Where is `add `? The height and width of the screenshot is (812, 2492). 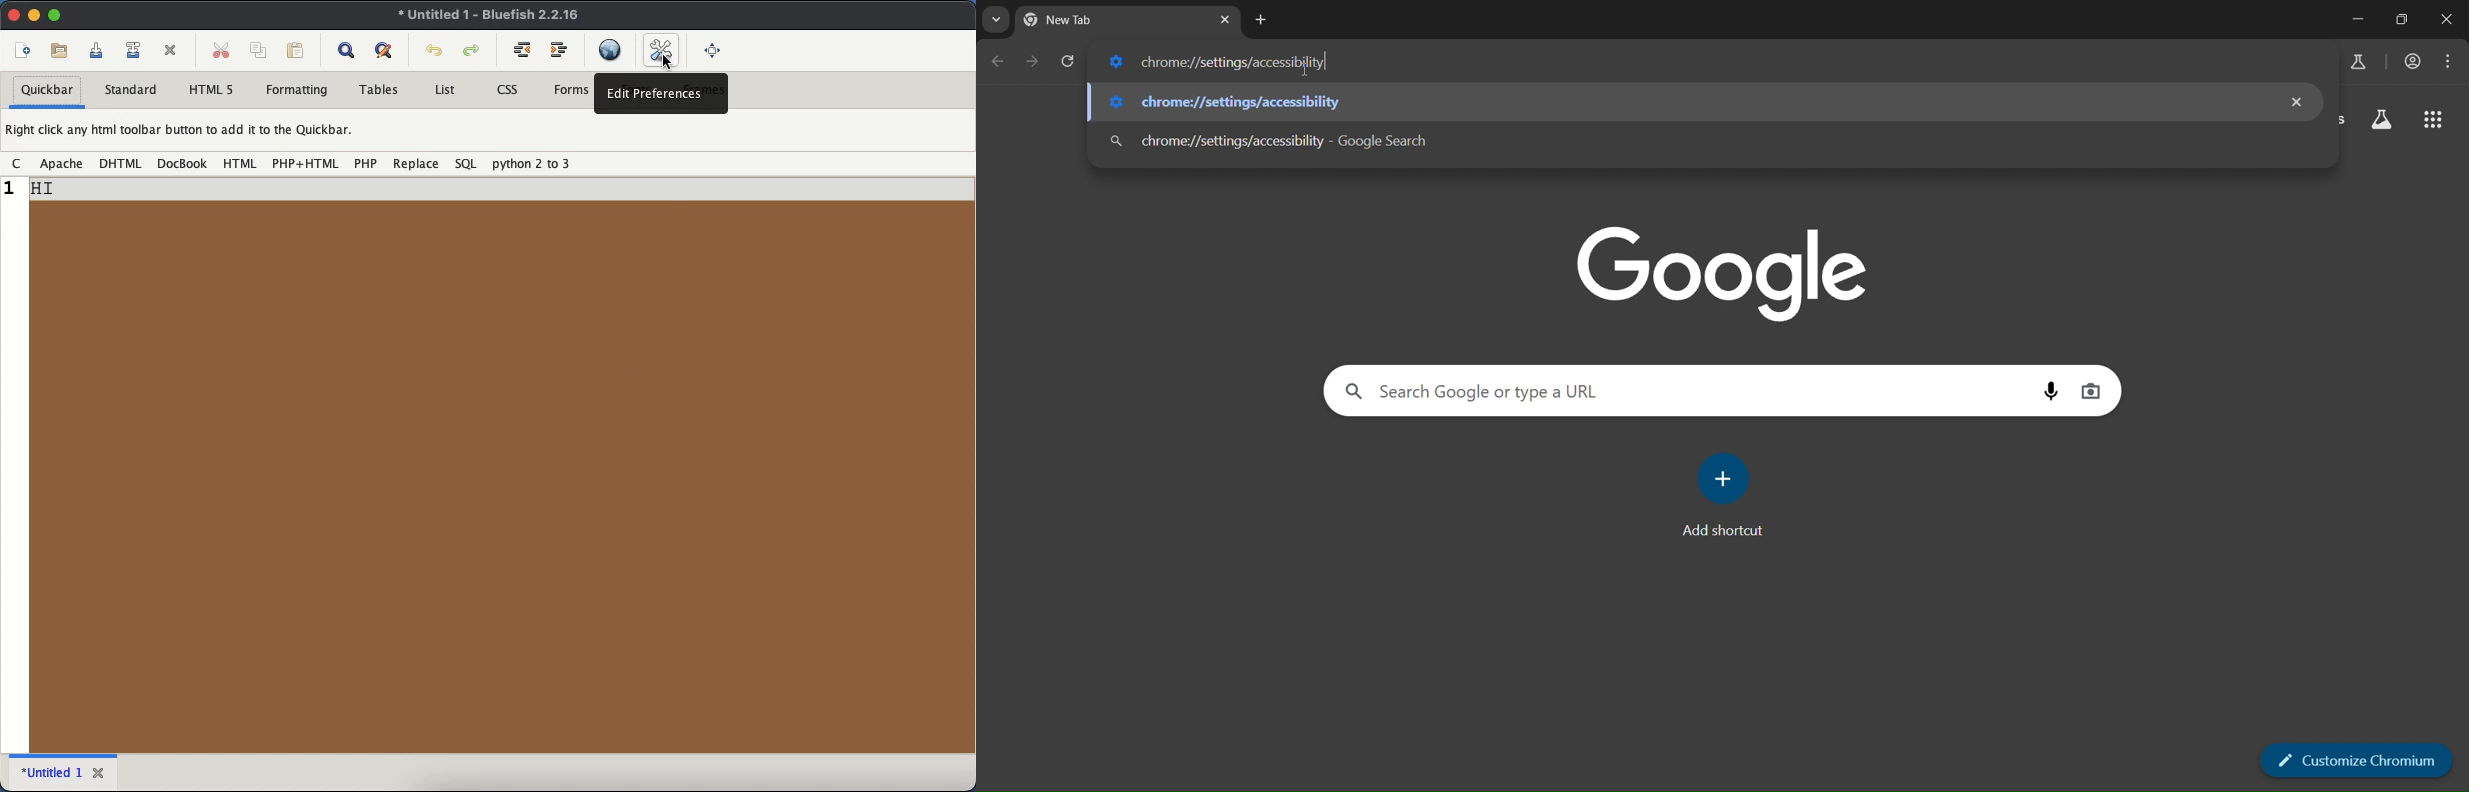
add  is located at coordinates (1727, 478).